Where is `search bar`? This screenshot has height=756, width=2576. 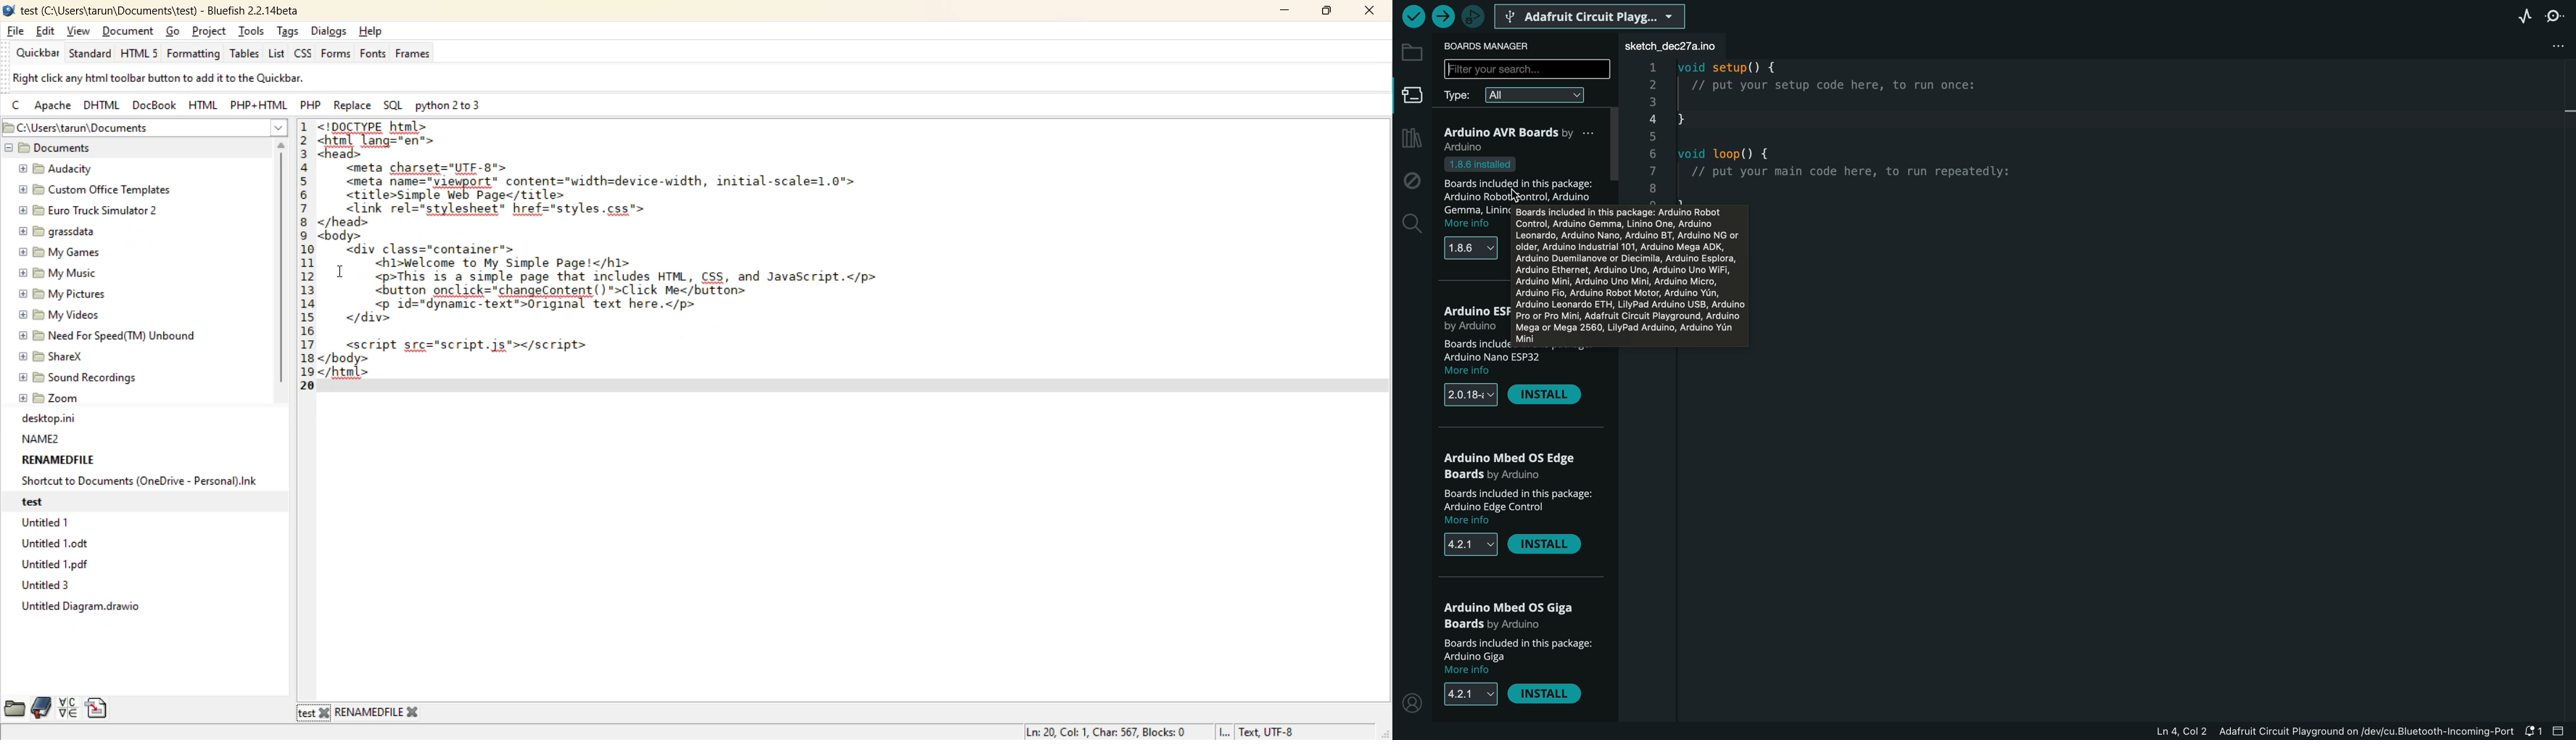
search bar is located at coordinates (1527, 70).